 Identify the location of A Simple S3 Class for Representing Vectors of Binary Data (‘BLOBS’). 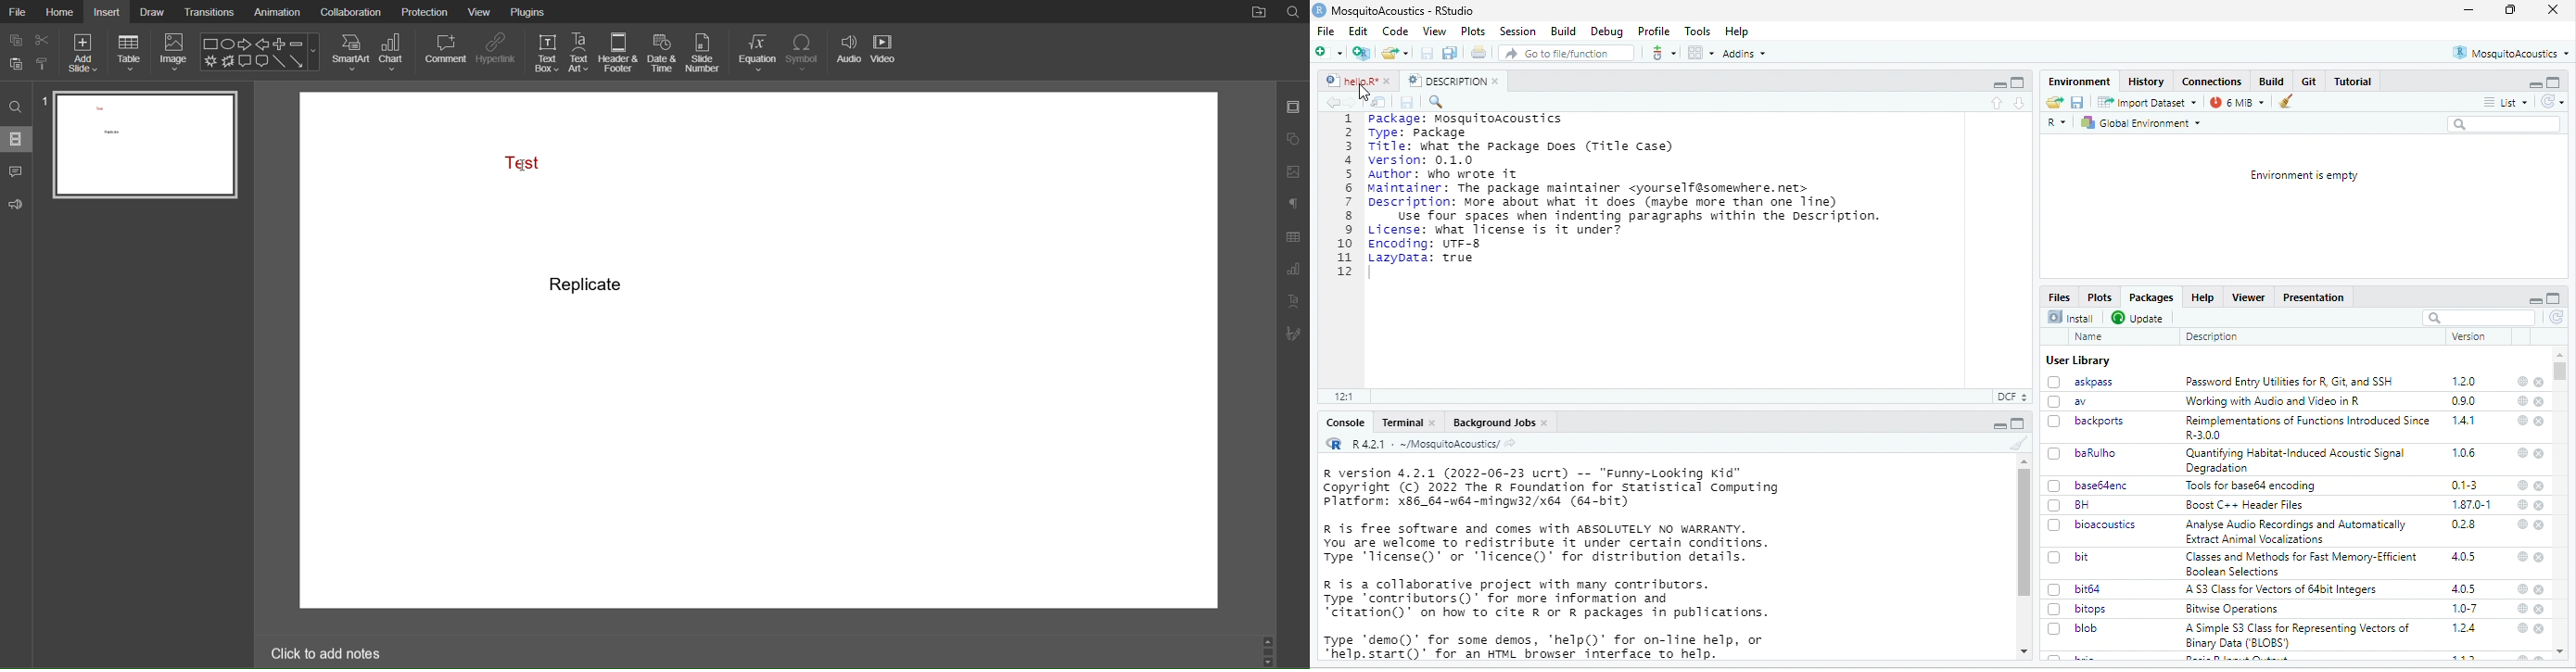
(2299, 636).